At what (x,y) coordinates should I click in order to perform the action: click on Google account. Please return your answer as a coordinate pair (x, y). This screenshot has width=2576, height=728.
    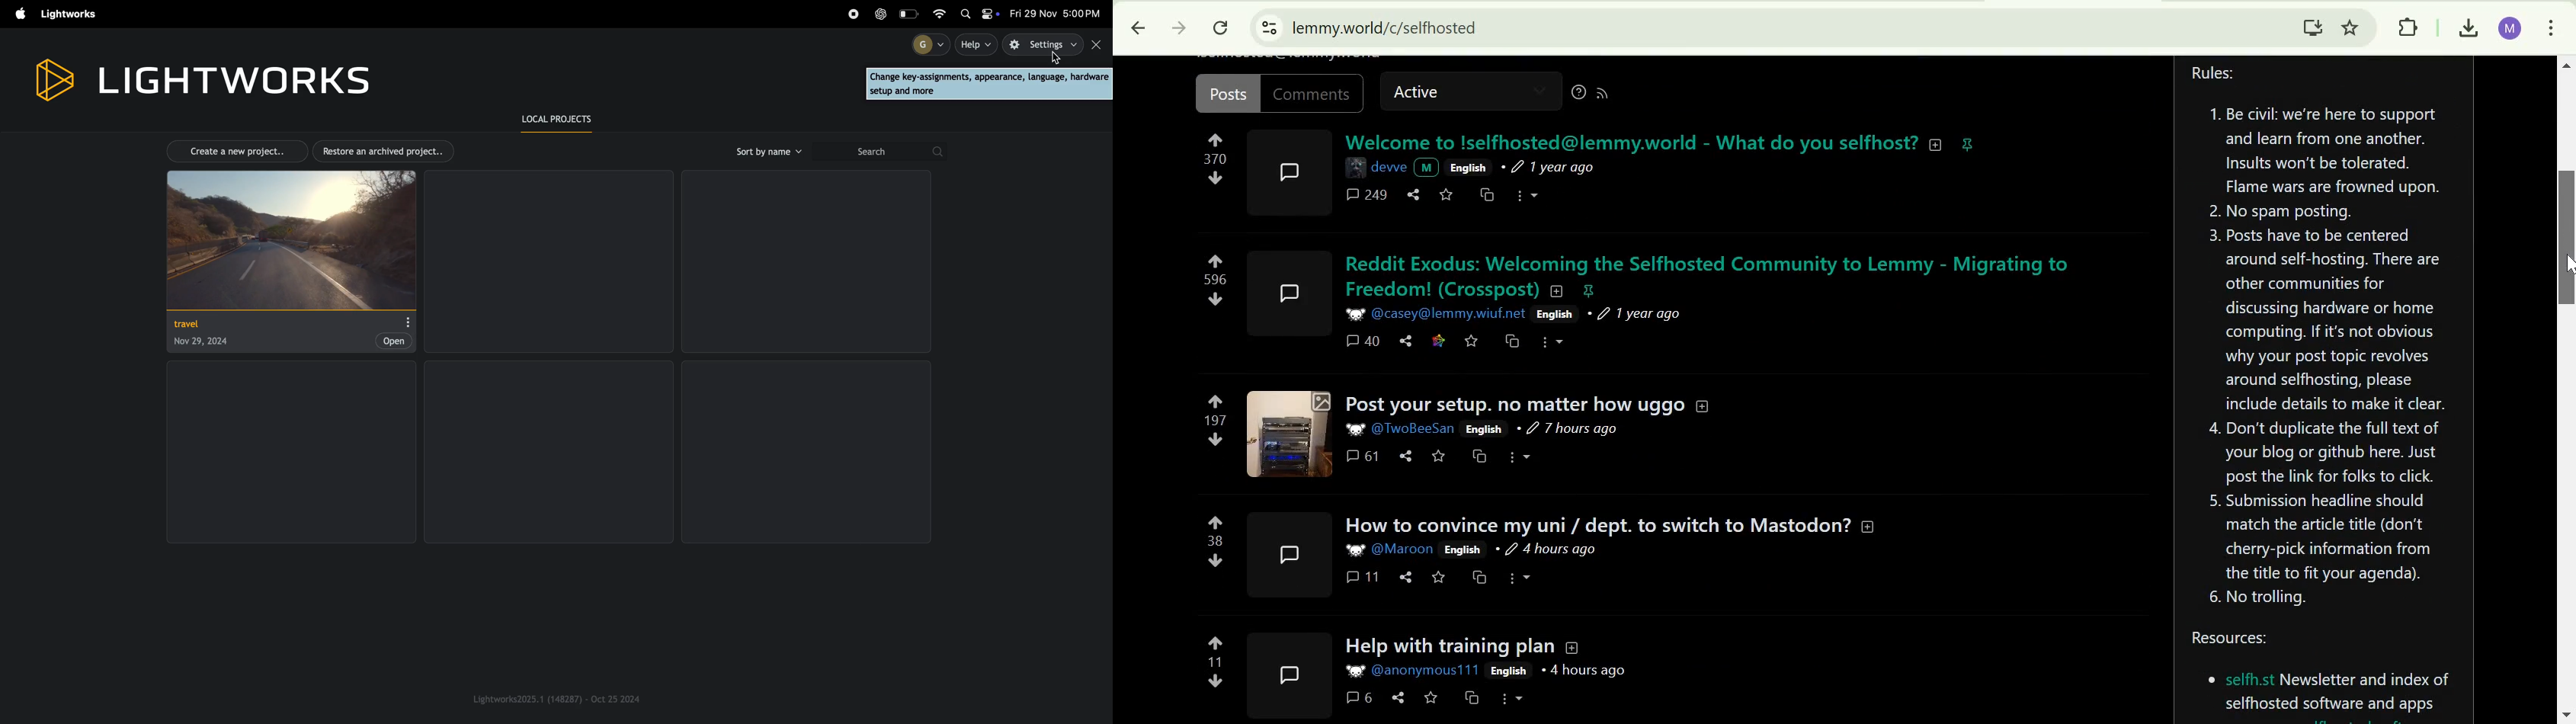
    Looking at the image, I should click on (2511, 29).